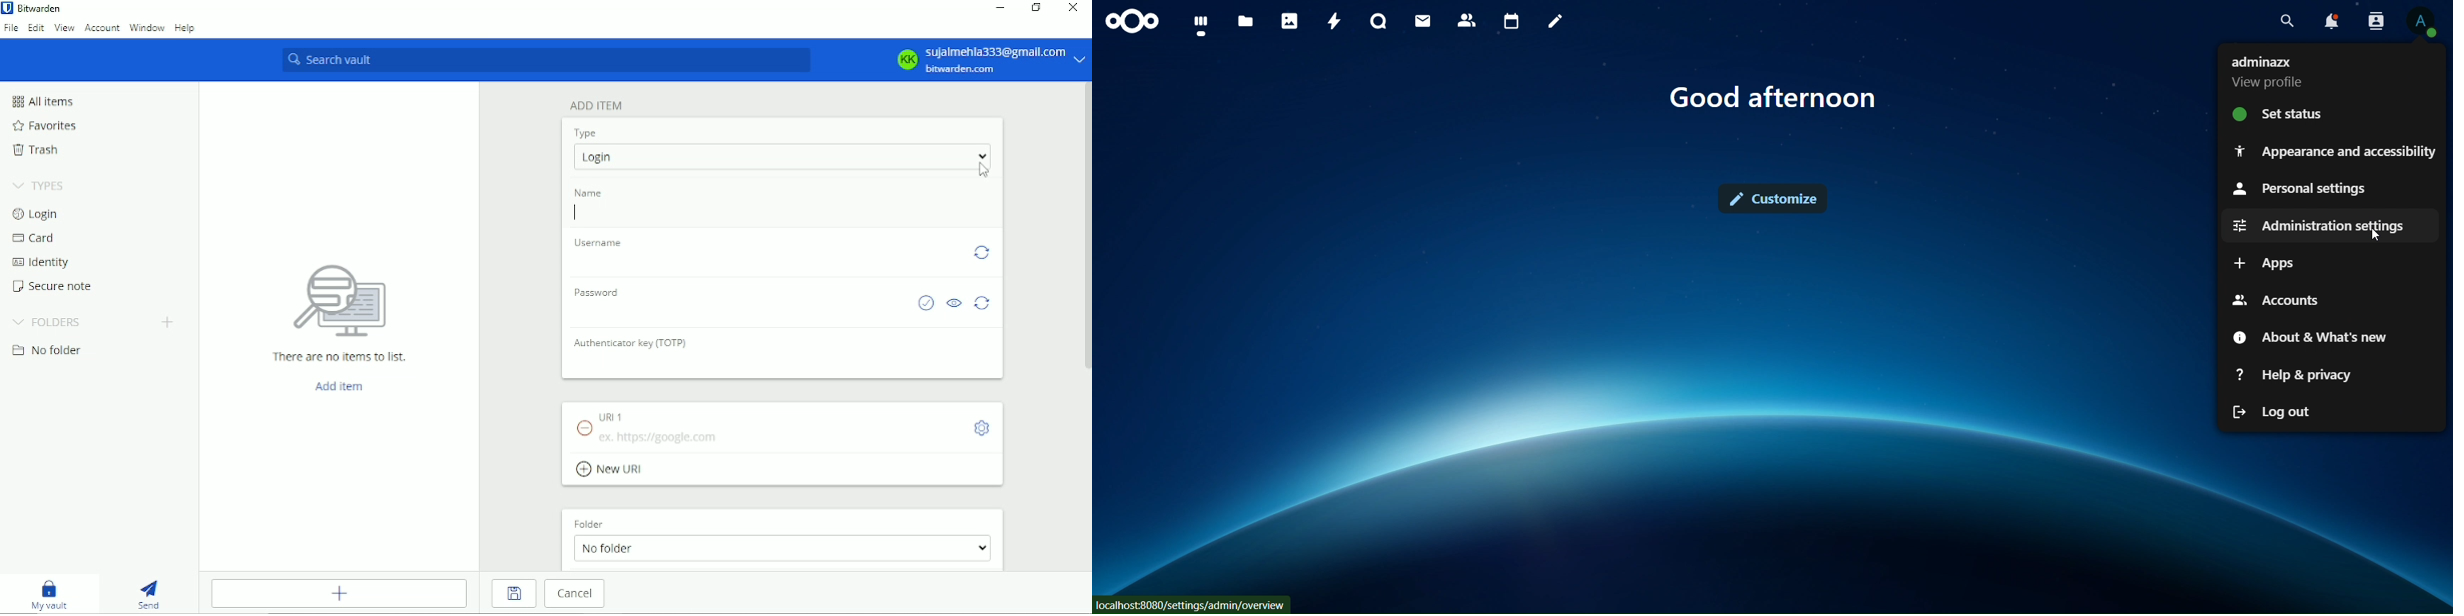  What do you see at coordinates (631, 262) in the screenshot?
I see `Type username` at bounding box center [631, 262].